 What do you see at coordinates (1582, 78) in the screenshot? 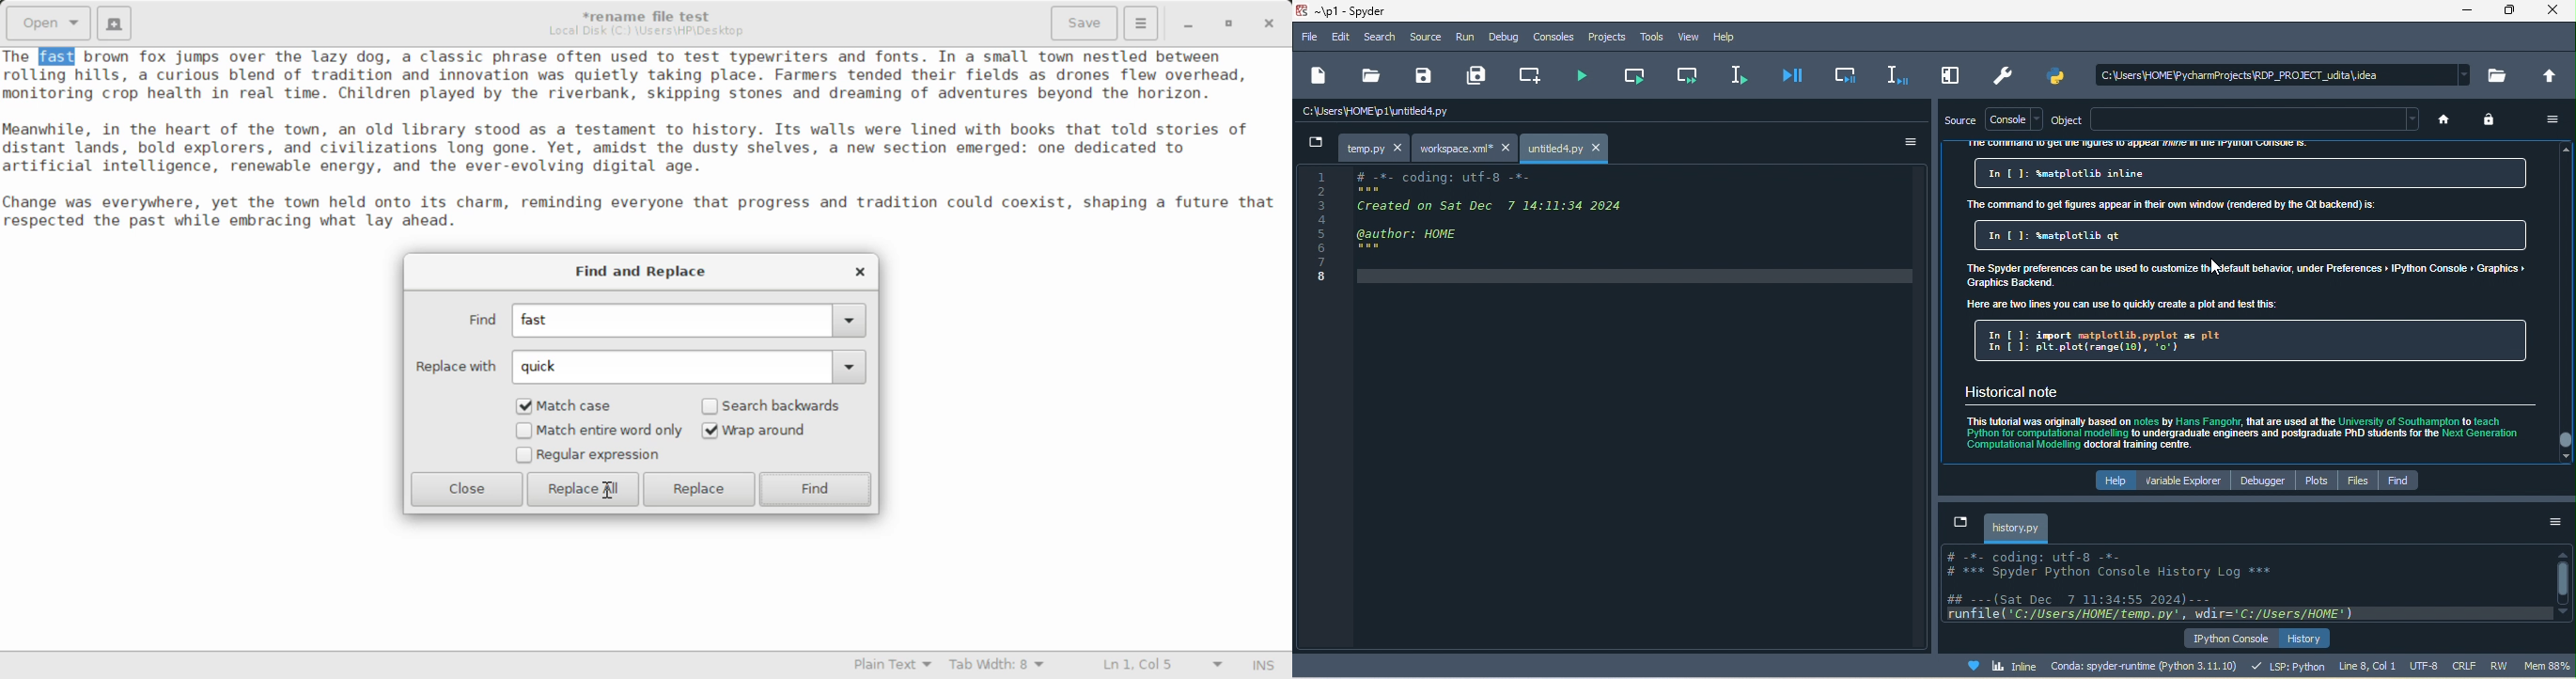
I see `run file` at bounding box center [1582, 78].